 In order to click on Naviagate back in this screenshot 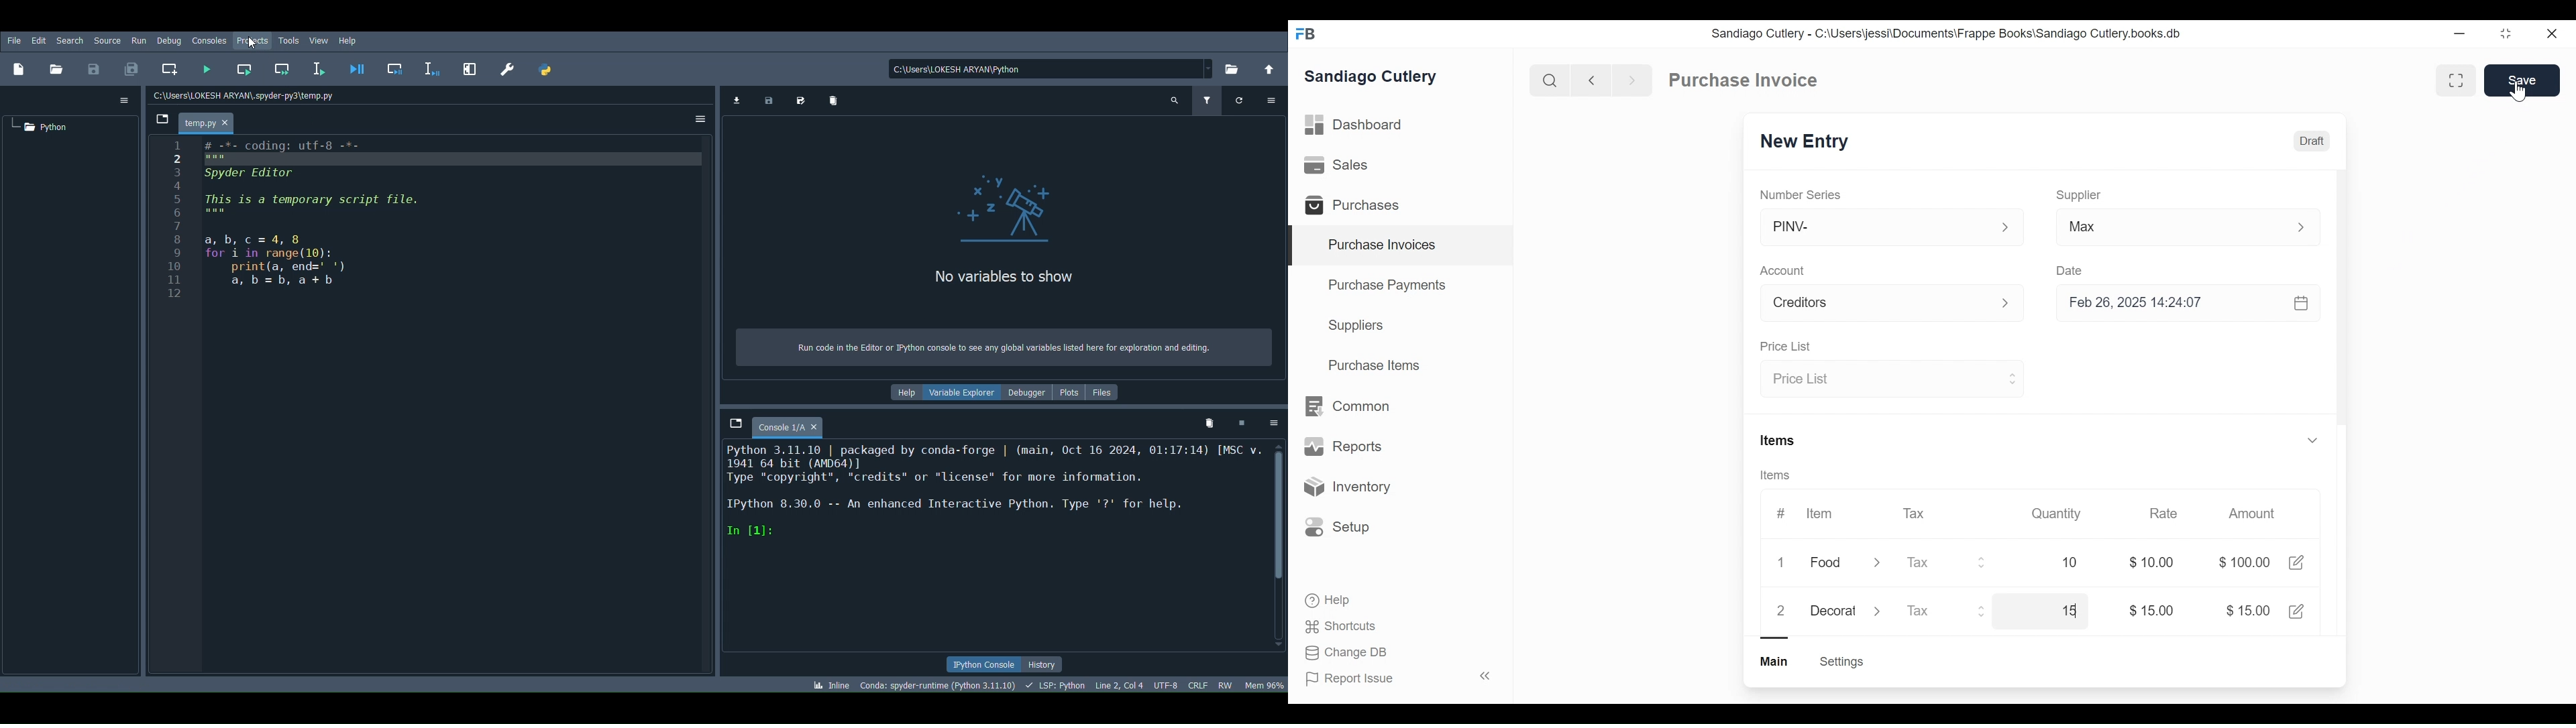, I will do `click(1592, 79)`.